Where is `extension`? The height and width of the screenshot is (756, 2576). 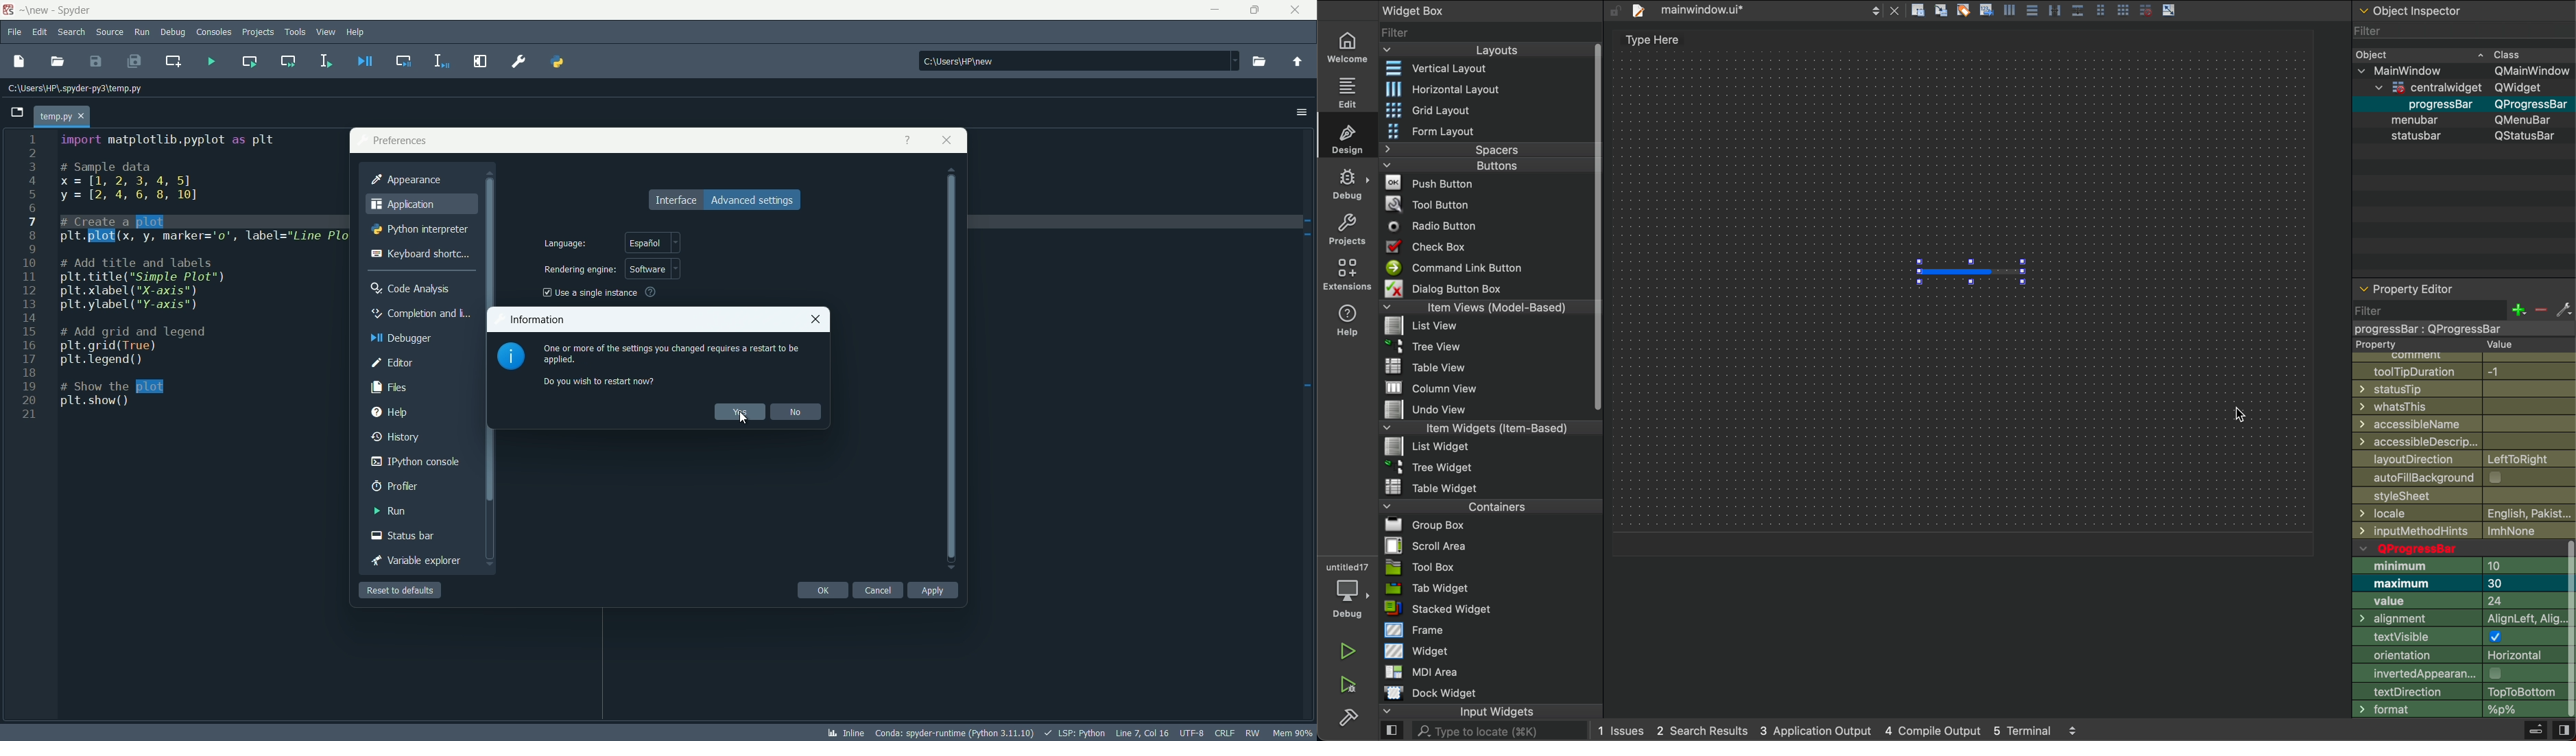
extension is located at coordinates (1348, 274).